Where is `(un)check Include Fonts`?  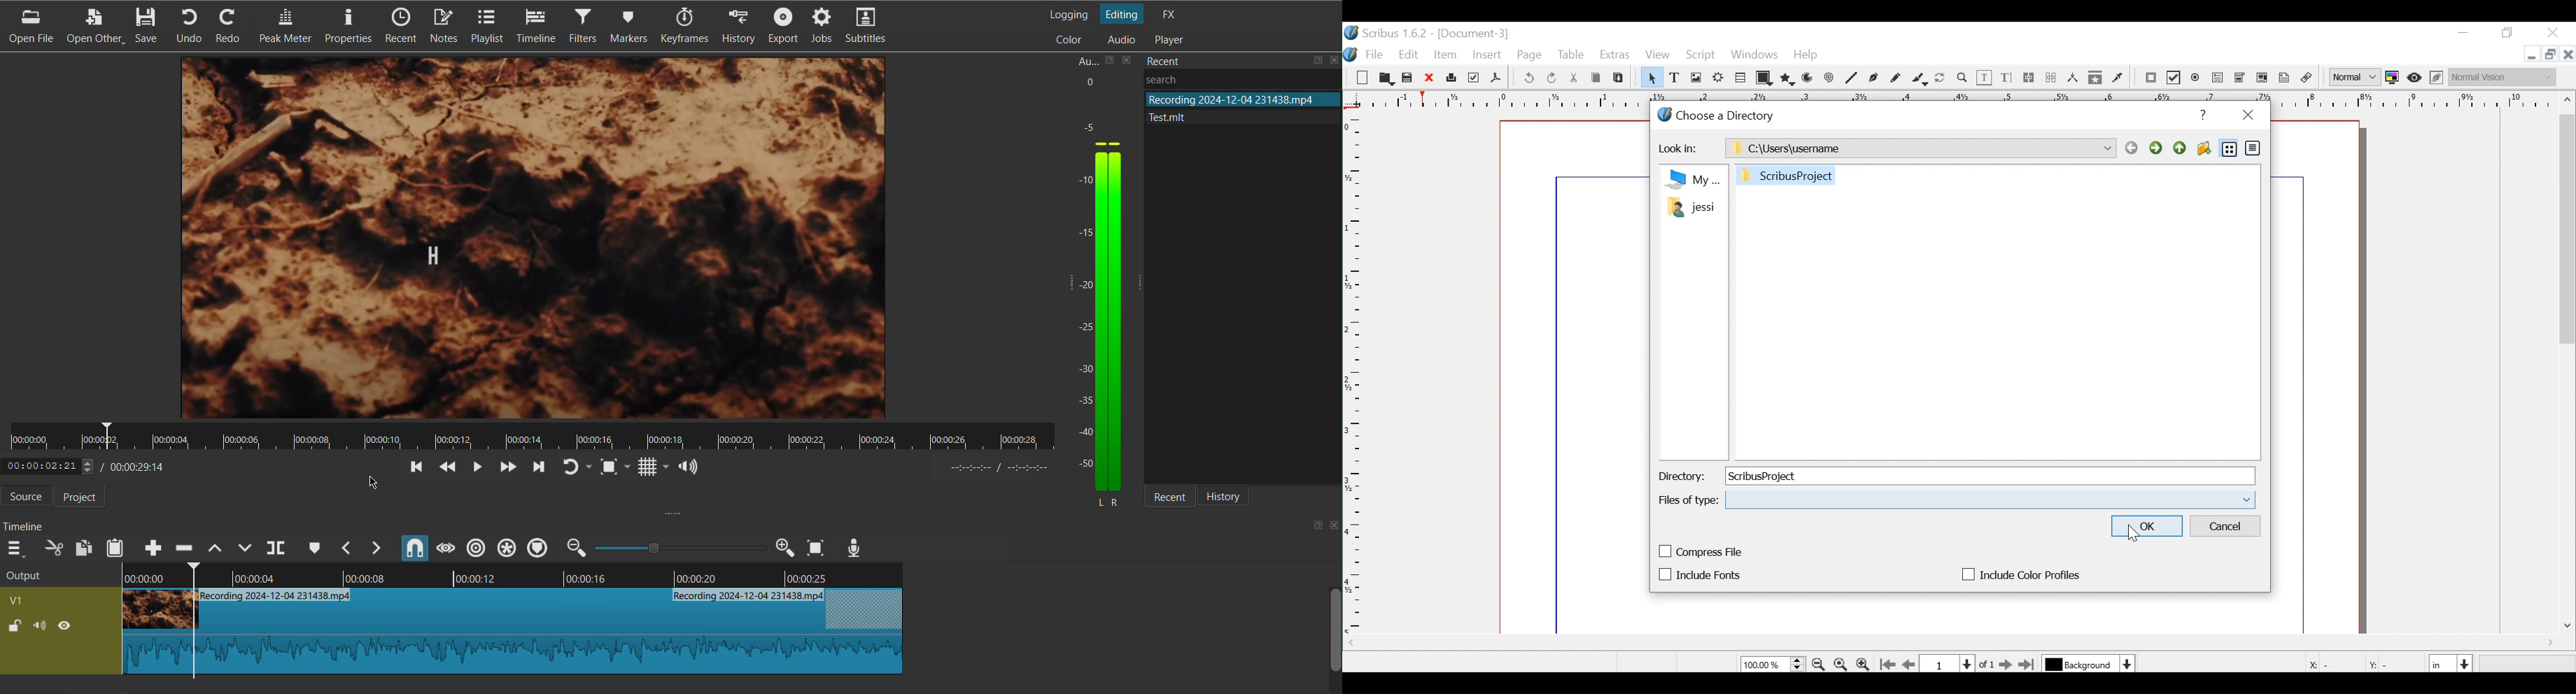
(un)check Include Fonts is located at coordinates (1702, 574).